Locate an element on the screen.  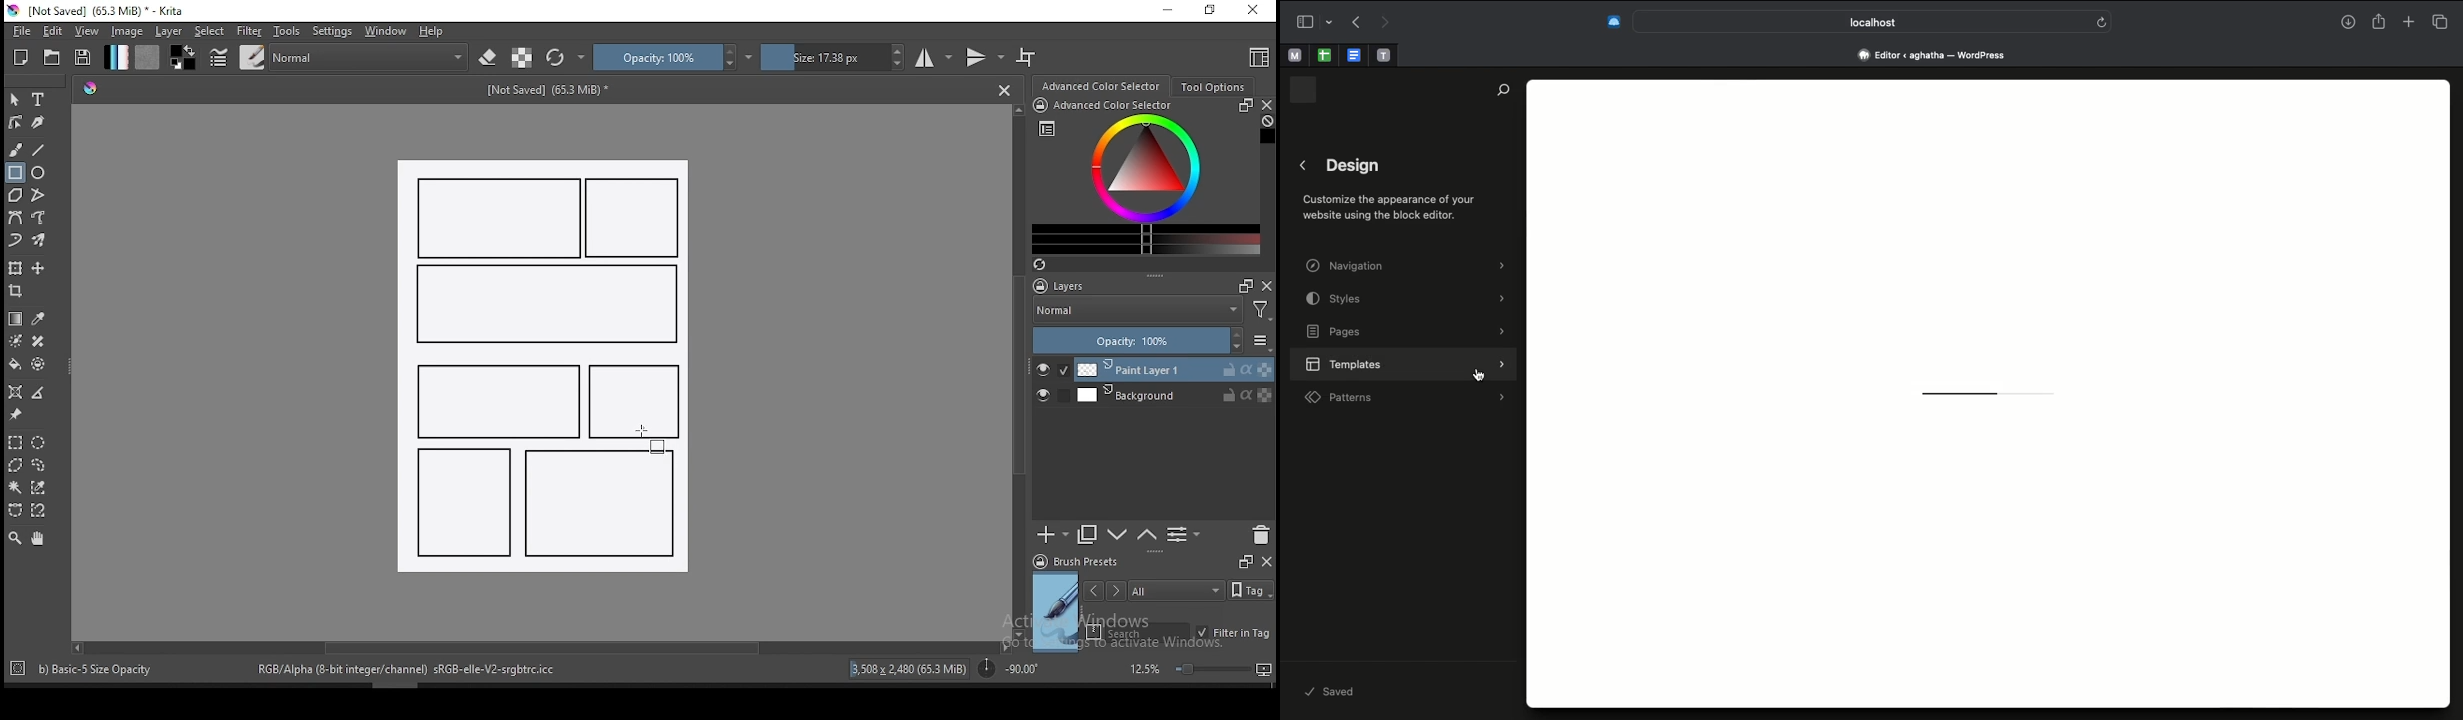
delete layer is located at coordinates (1260, 536).